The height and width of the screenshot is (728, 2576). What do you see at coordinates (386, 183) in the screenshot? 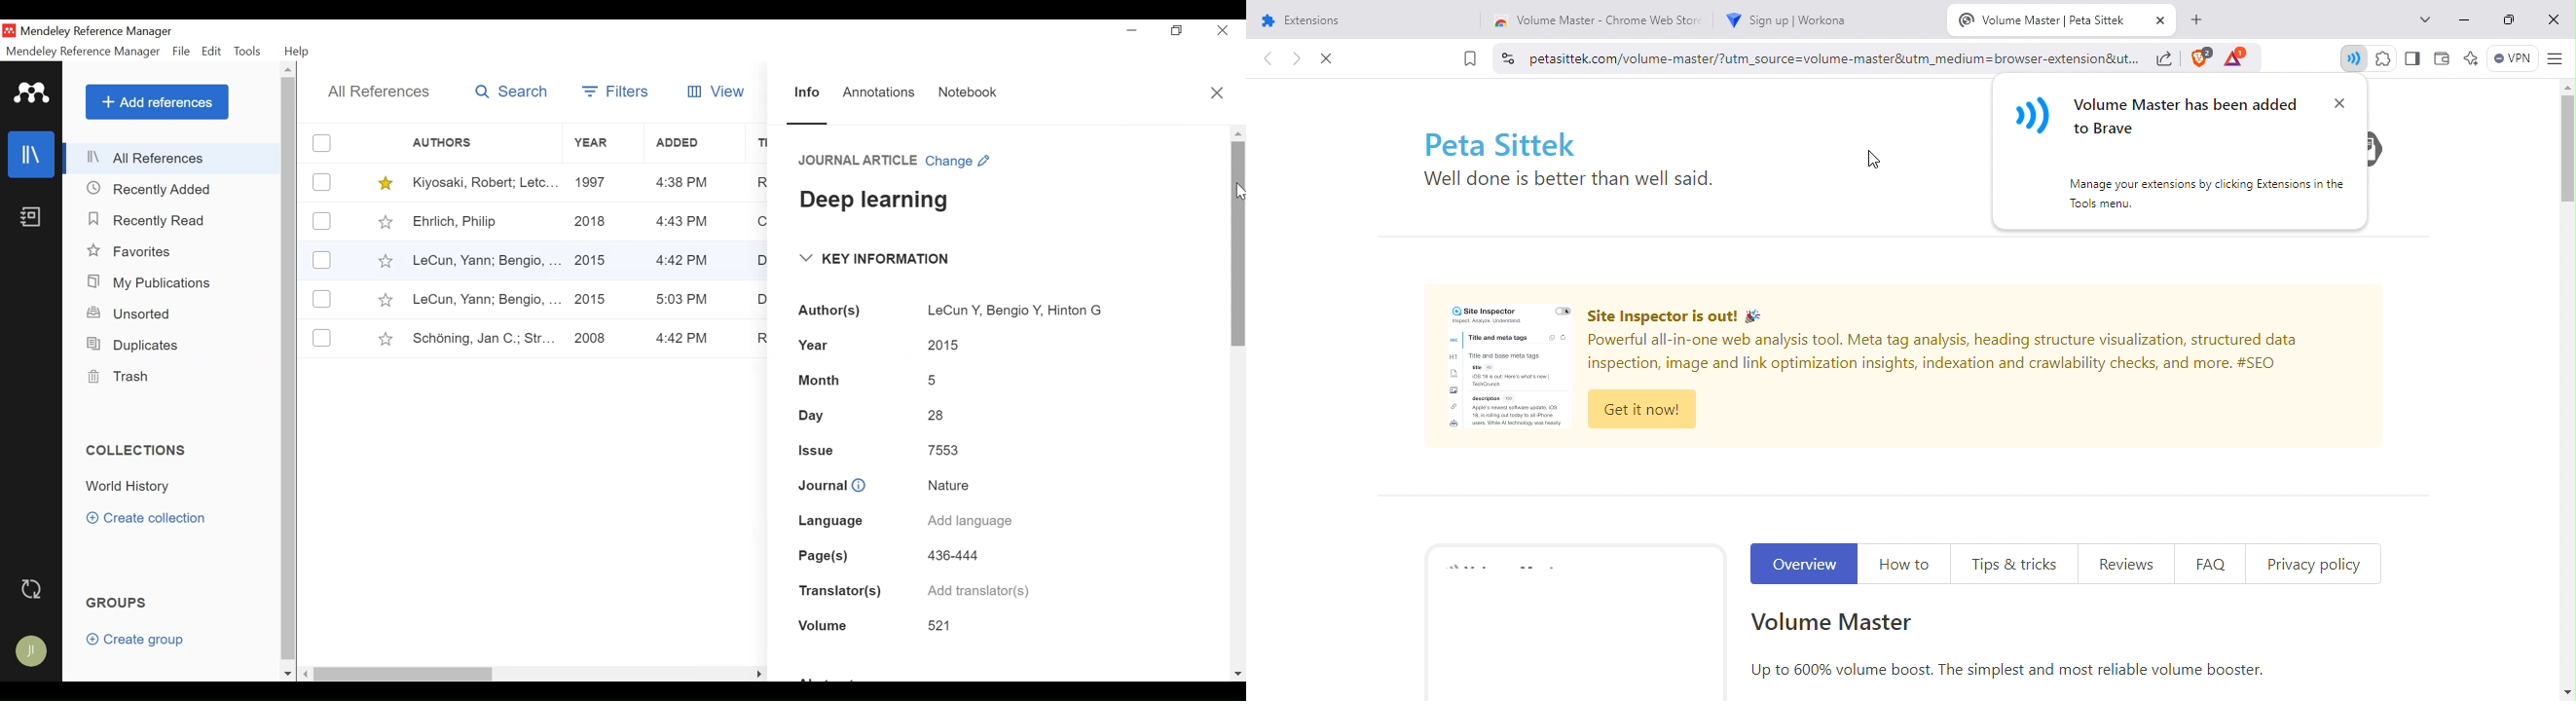
I see `Toggle Favorites` at bounding box center [386, 183].